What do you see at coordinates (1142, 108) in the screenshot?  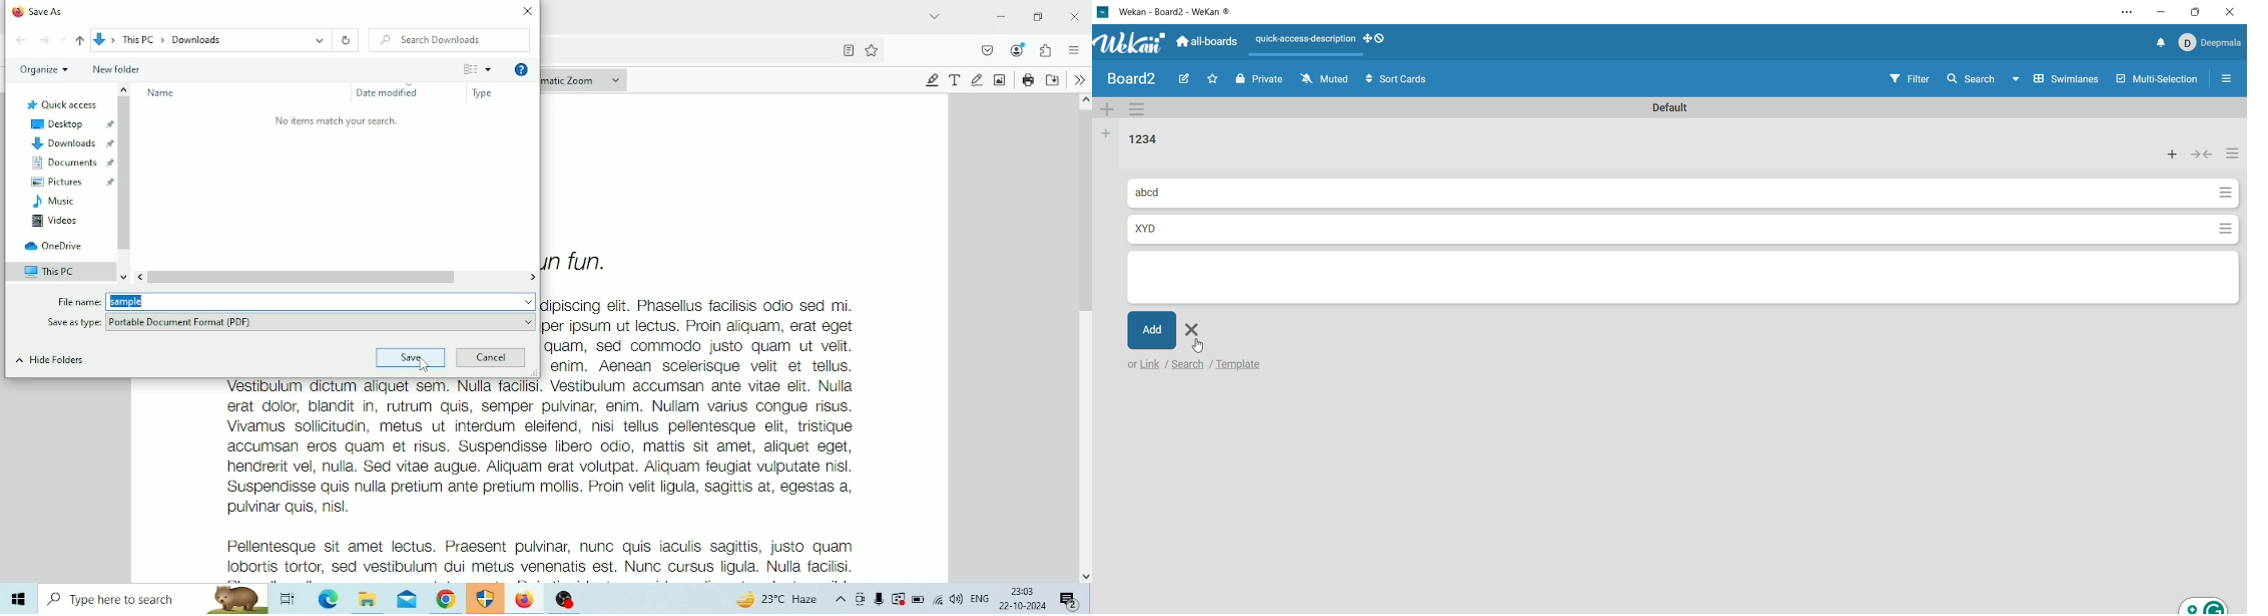 I see `swimlane action` at bounding box center [1142, 108].